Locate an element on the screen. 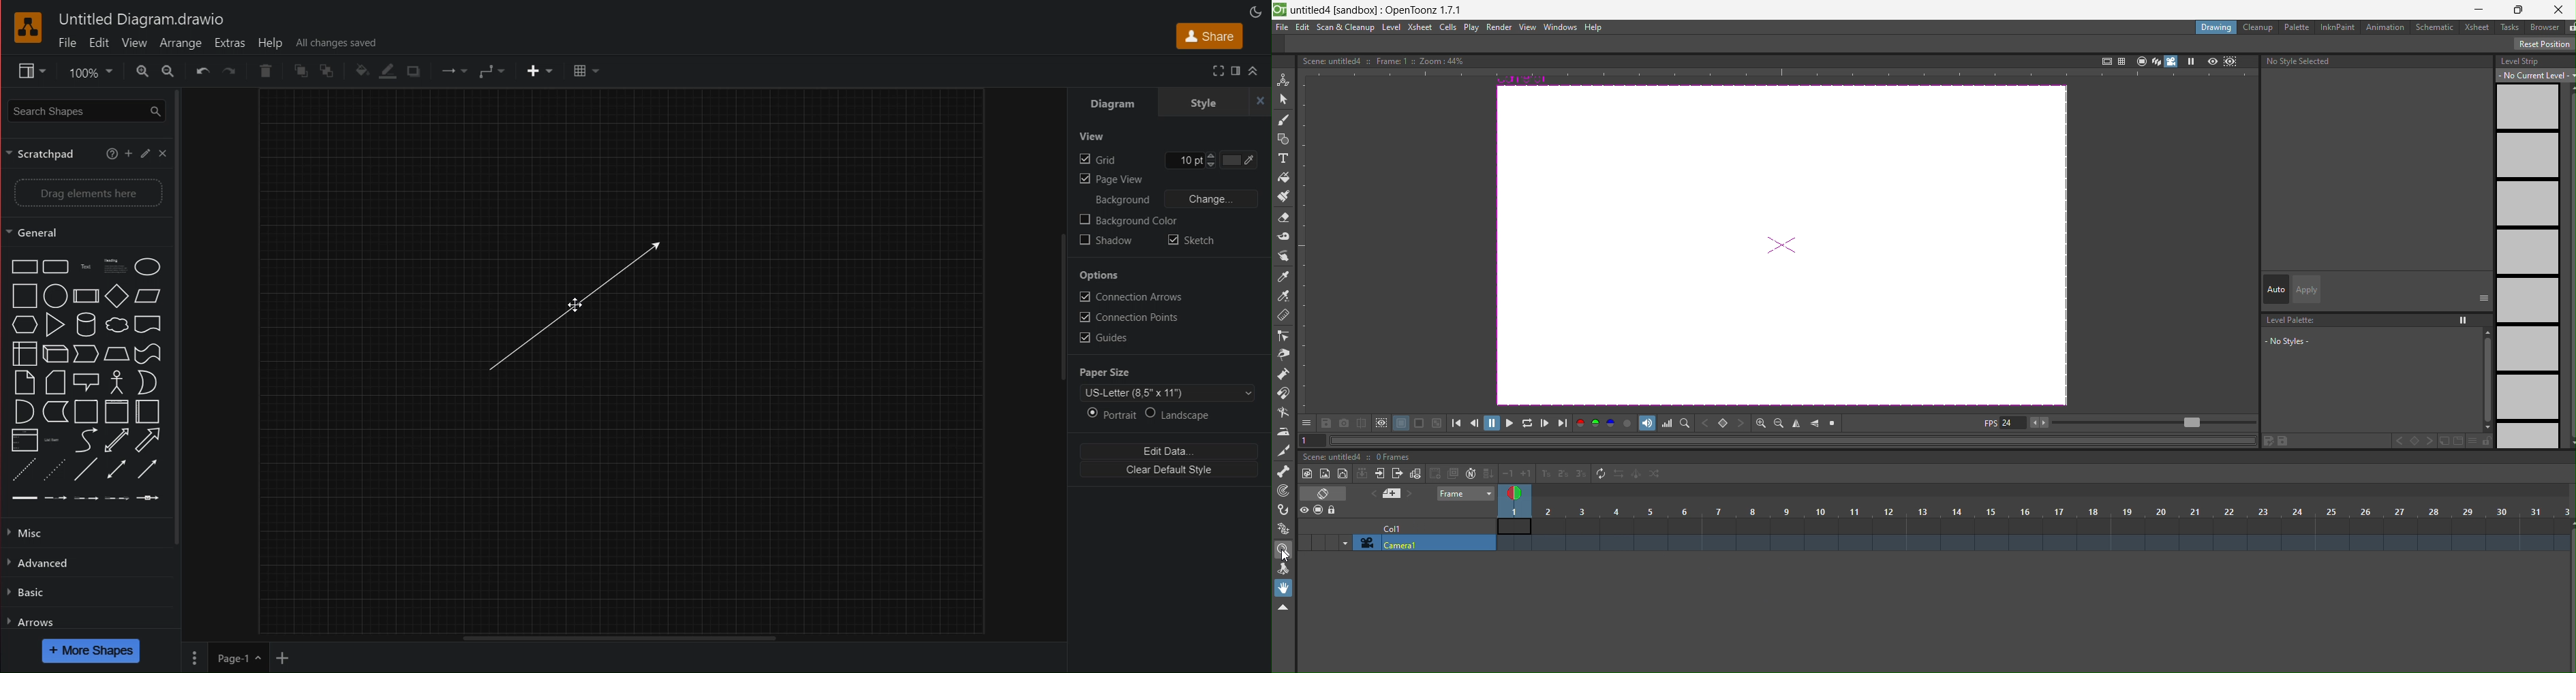  play is located at coordinates (2193, 61).